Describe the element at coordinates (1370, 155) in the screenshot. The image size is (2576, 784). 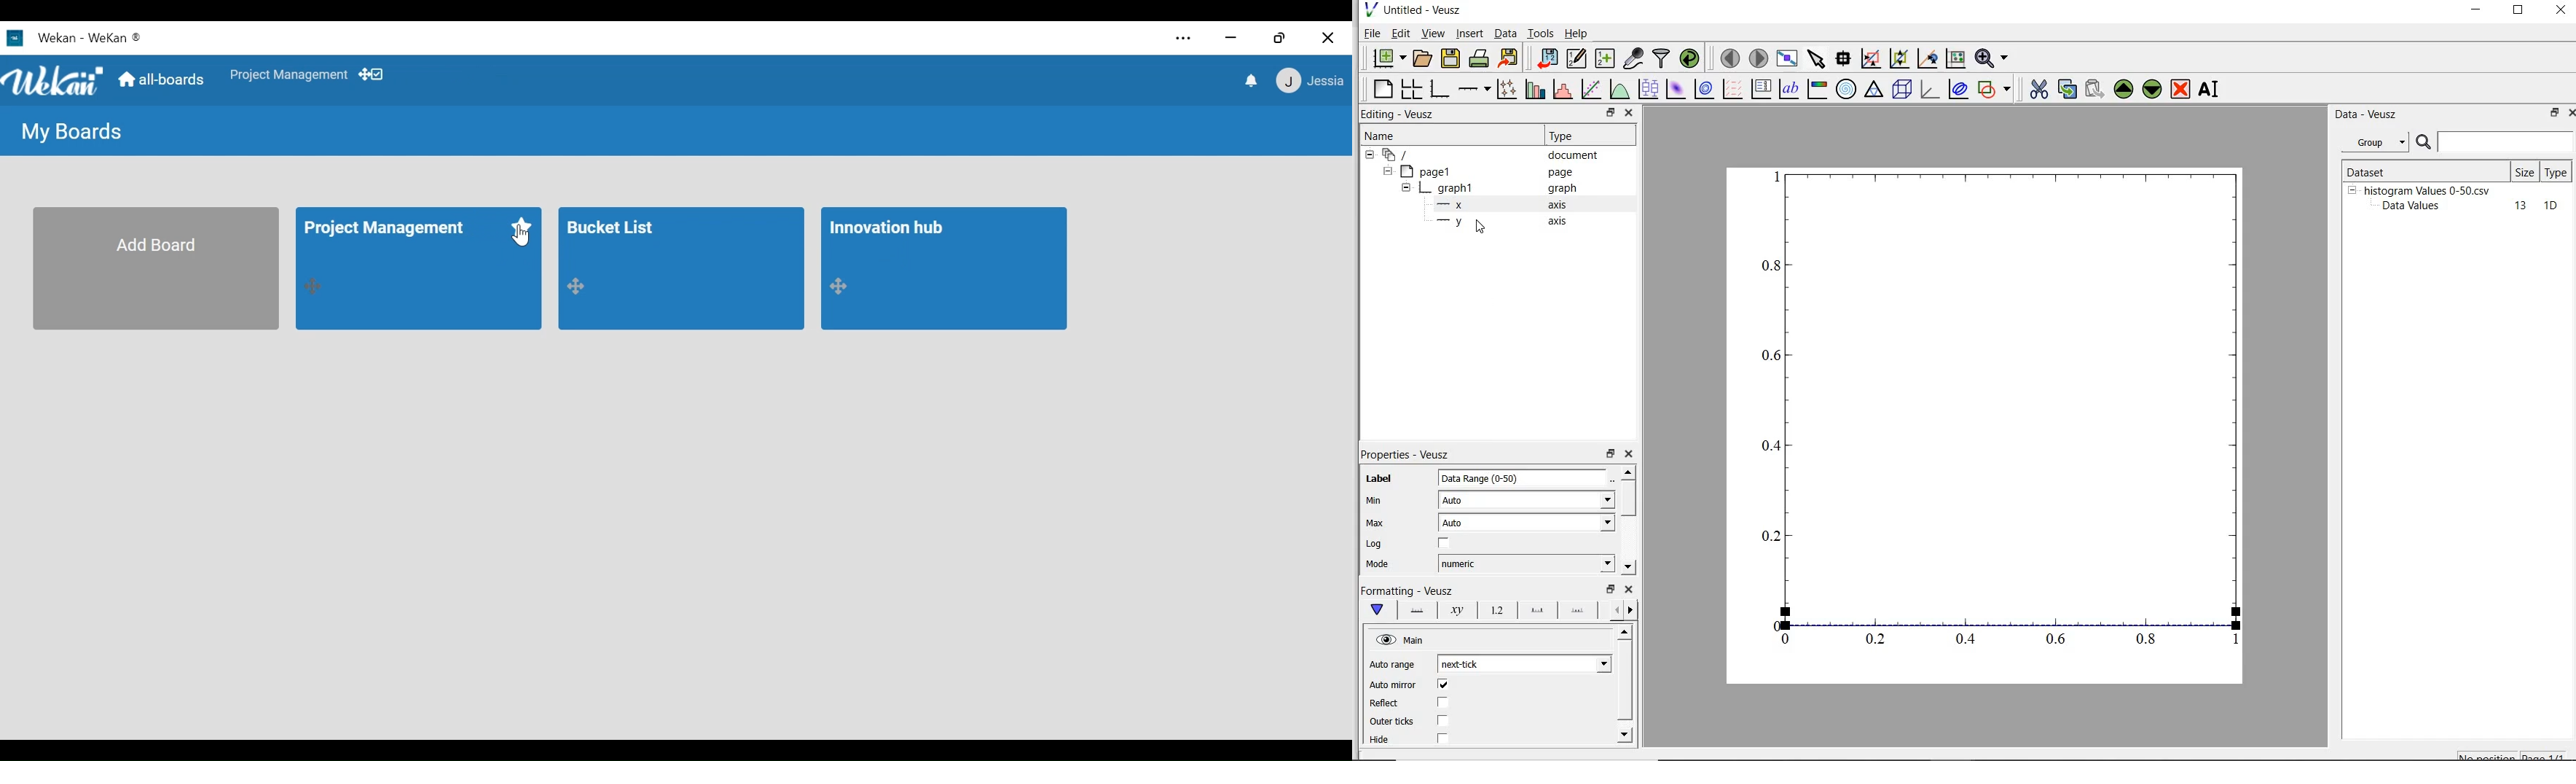
I see `hide` at that location.